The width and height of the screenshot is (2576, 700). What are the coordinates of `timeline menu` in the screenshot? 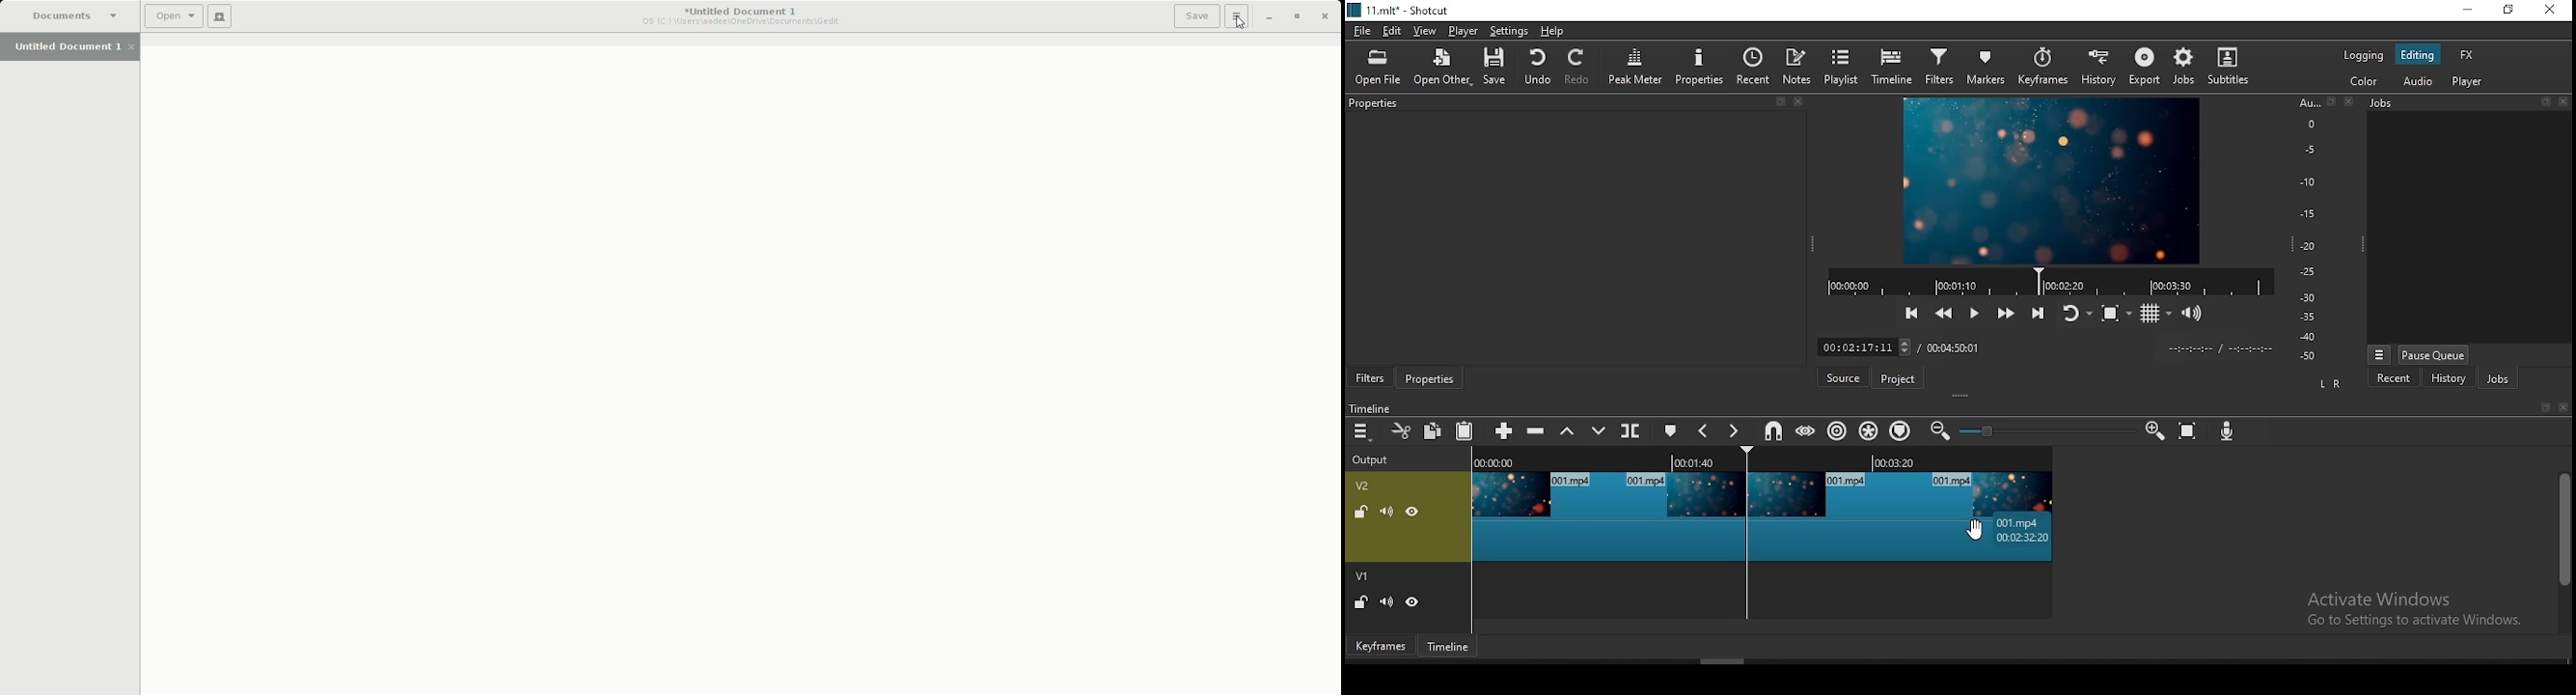 It's located at (1361, 432).